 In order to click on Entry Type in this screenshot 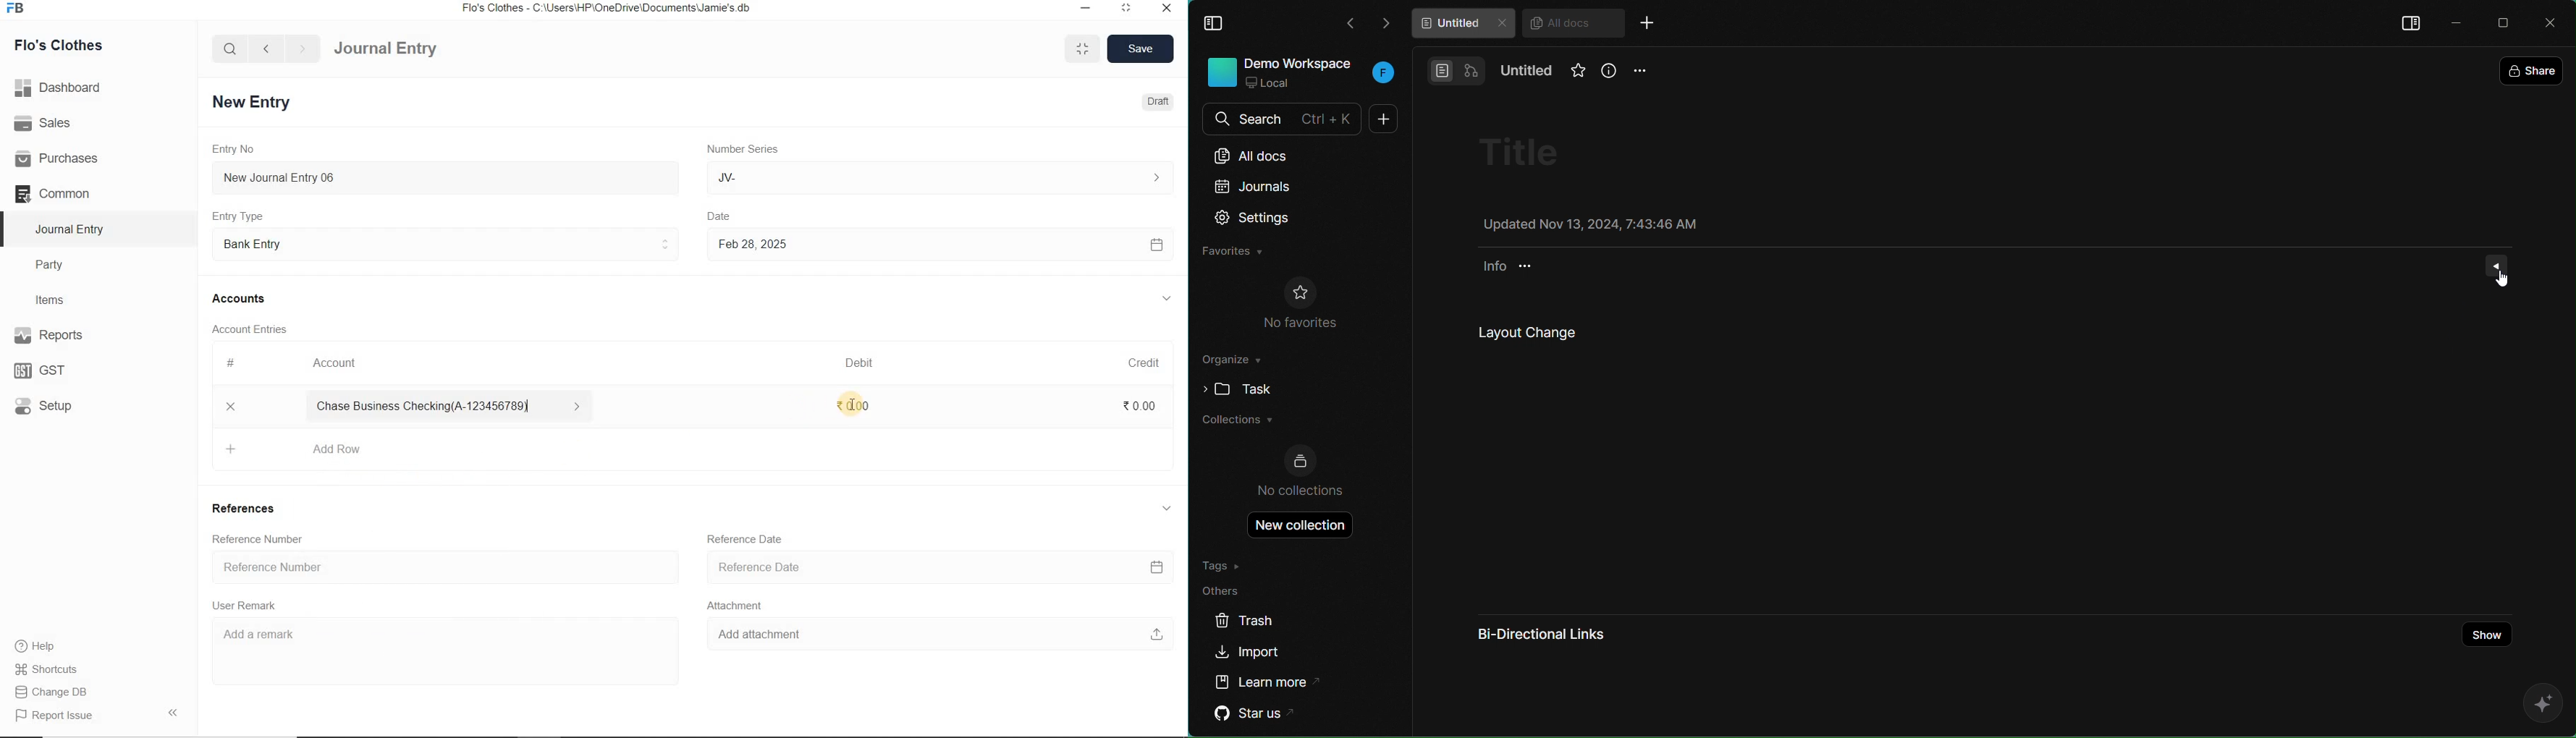, I will do `click(446, 242)`.